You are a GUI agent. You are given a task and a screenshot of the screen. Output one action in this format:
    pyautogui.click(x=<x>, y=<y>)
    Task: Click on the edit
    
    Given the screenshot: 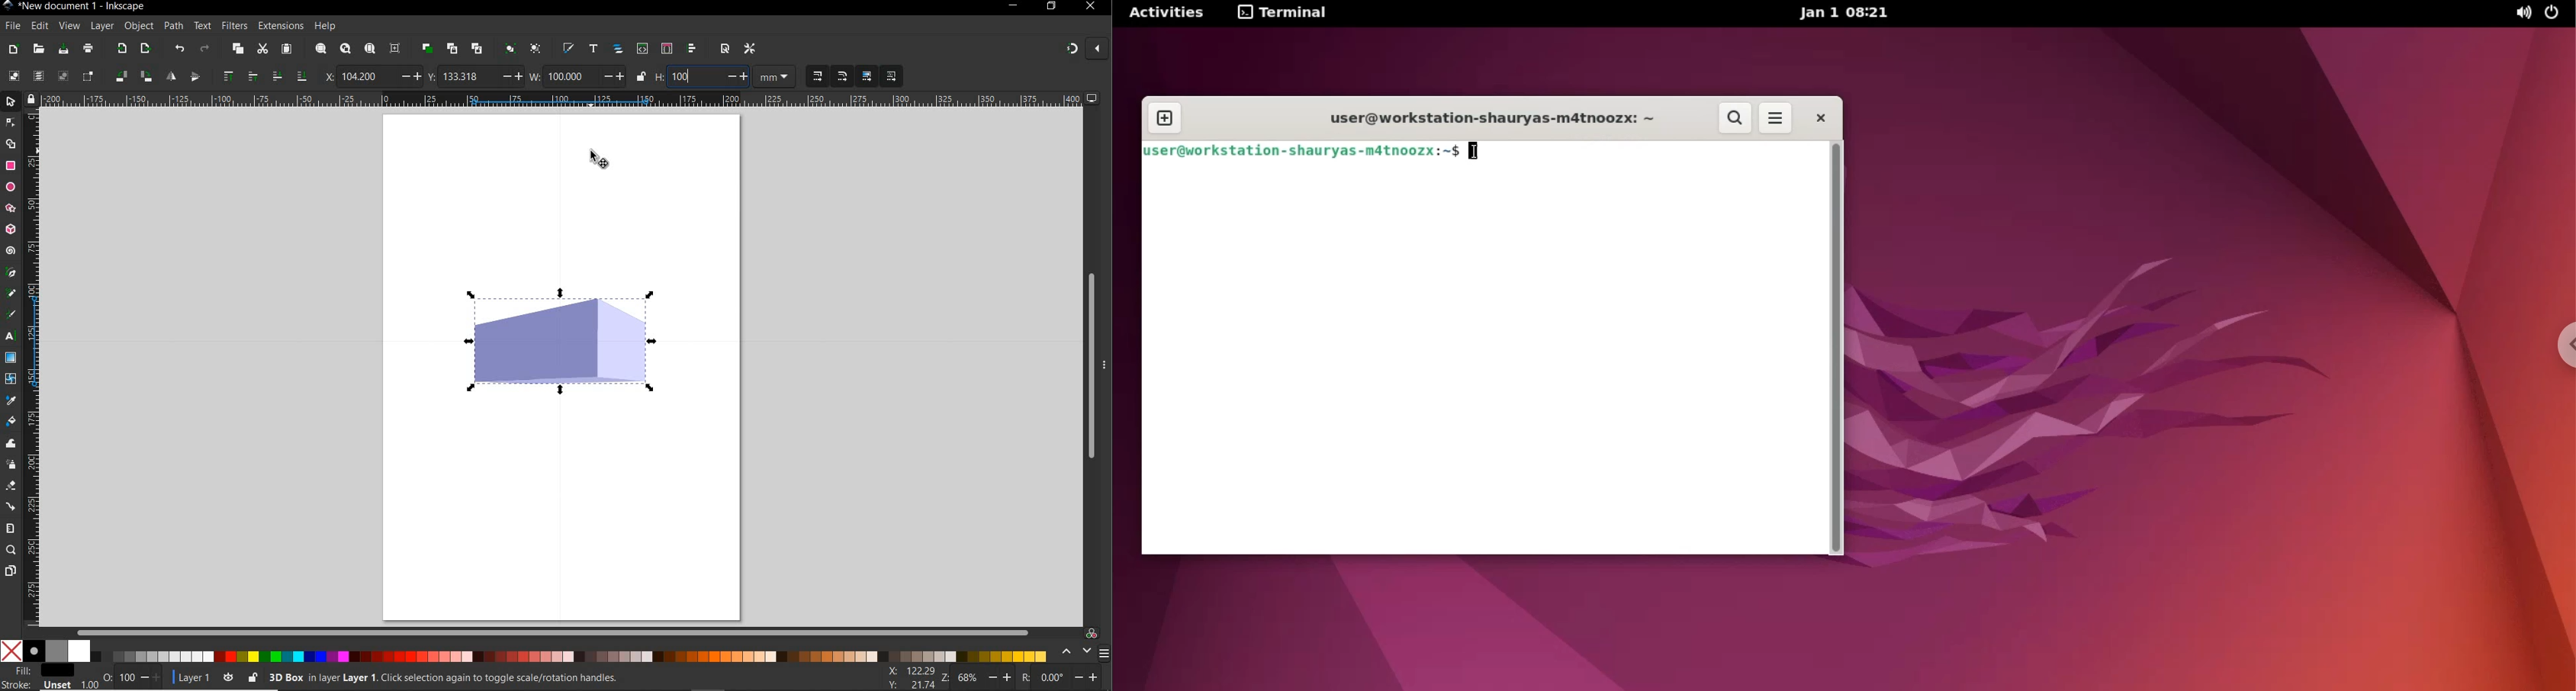 What is the action you would take?
    pyautogui.click(x=38, y=26)
    